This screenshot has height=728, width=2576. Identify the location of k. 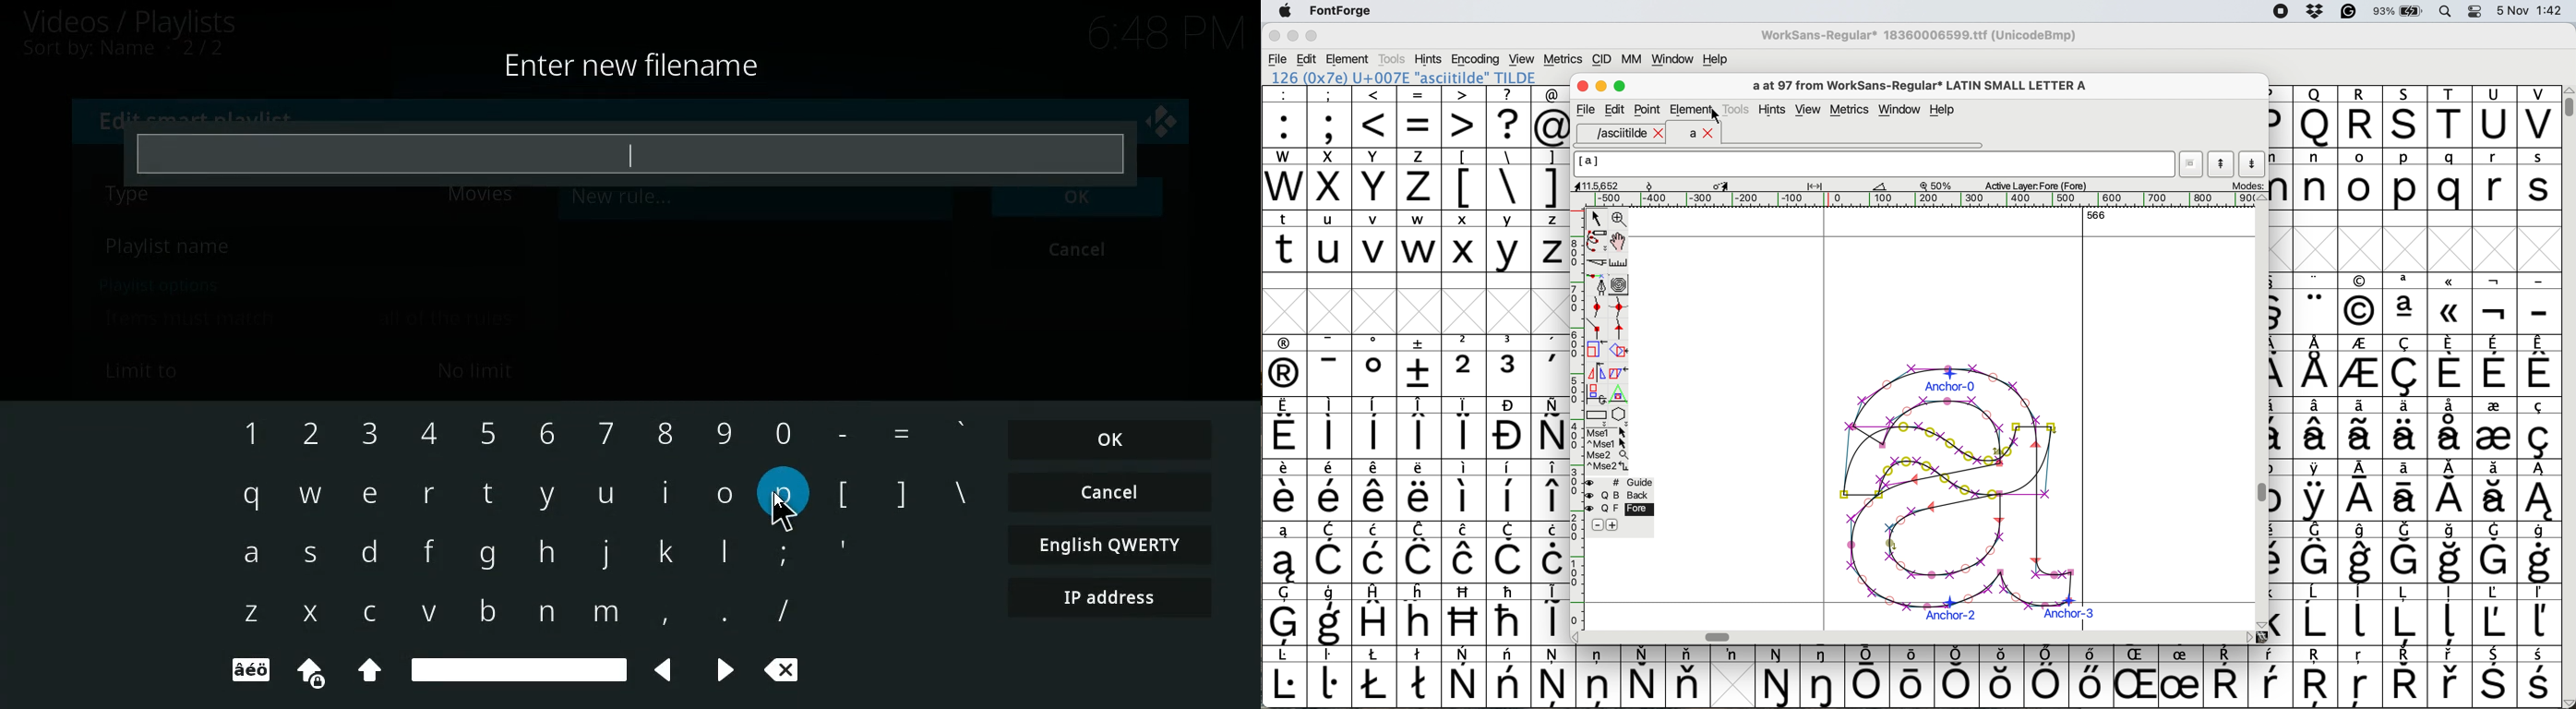
(671, 551).